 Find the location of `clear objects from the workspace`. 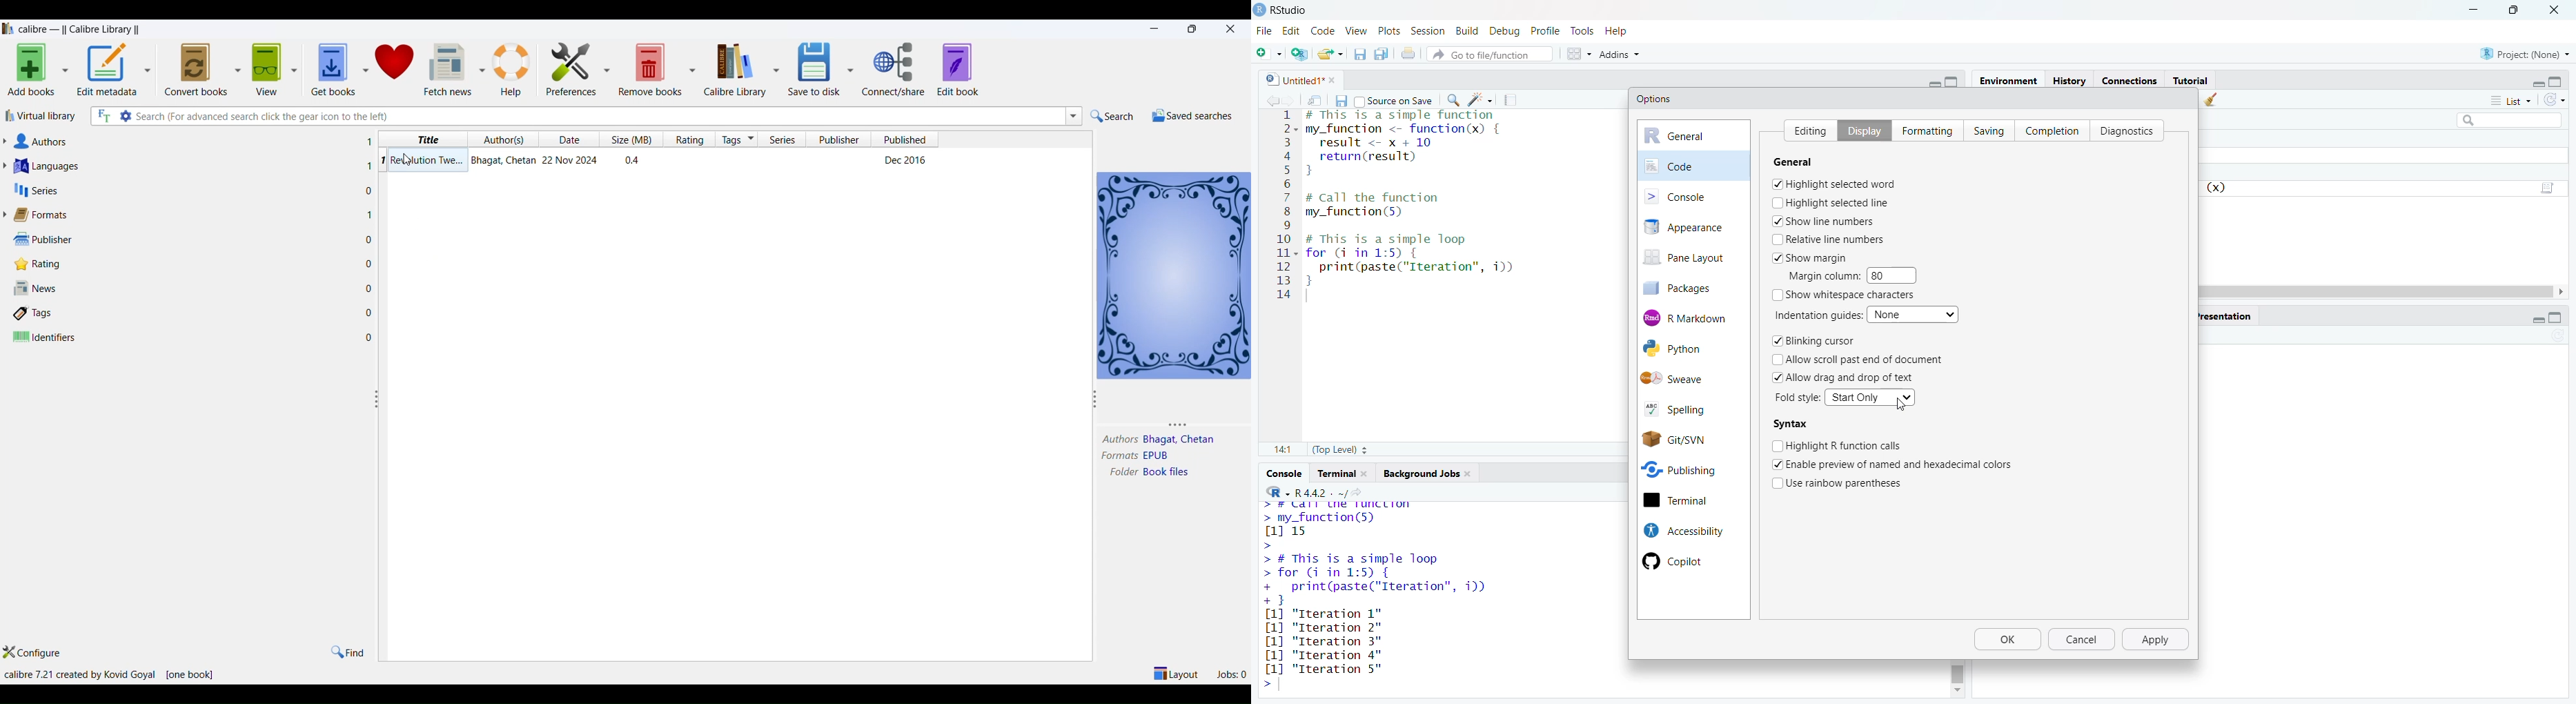

clear objects from the workspace is located at coordinates (2213, 101).